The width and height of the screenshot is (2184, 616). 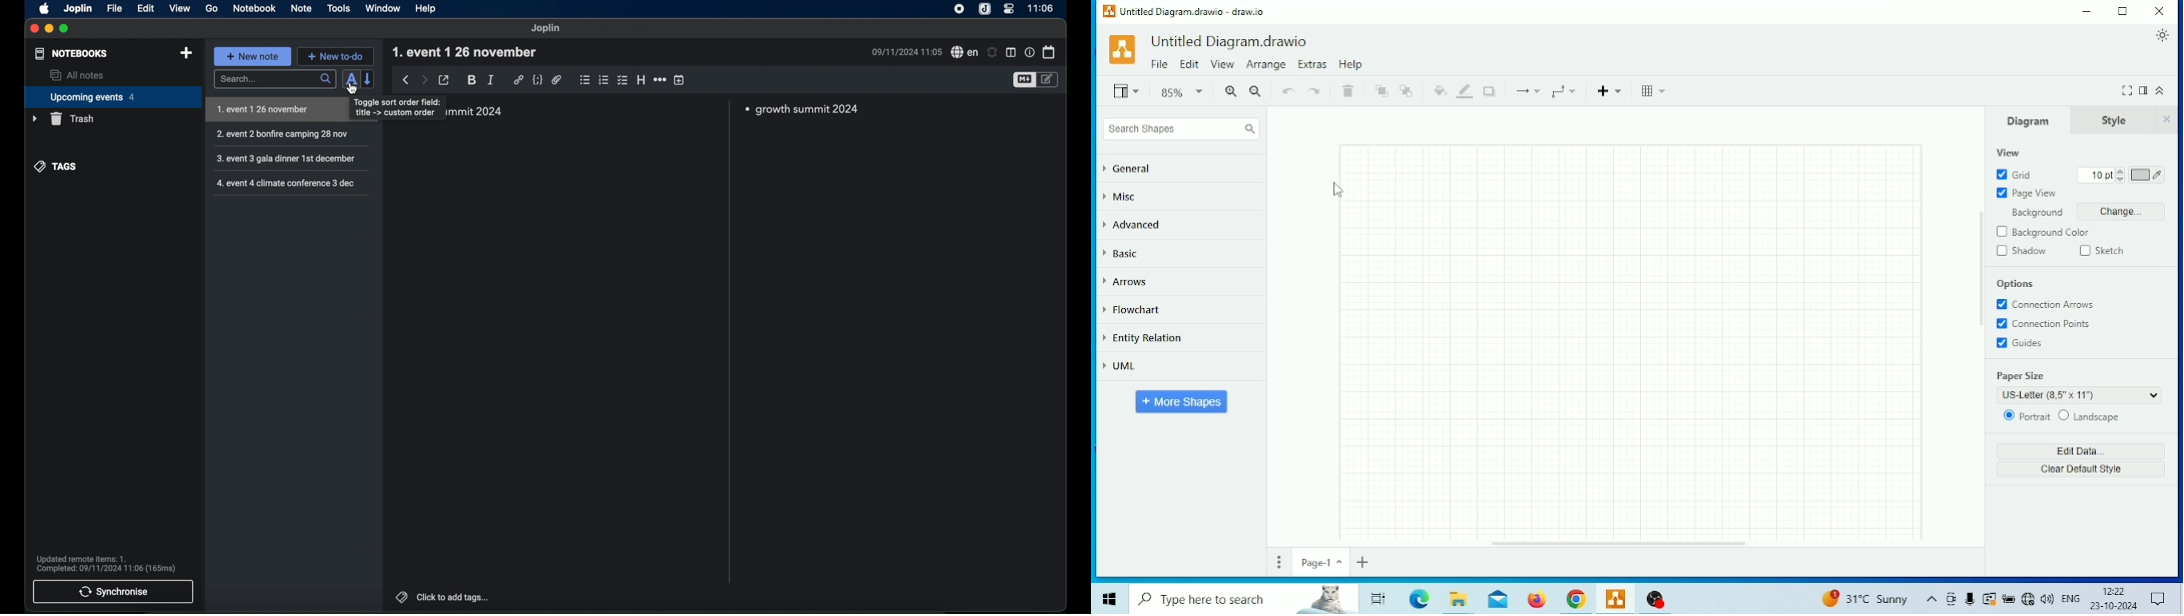 I want to click on toggle editor, so click(x=1050, y=80).